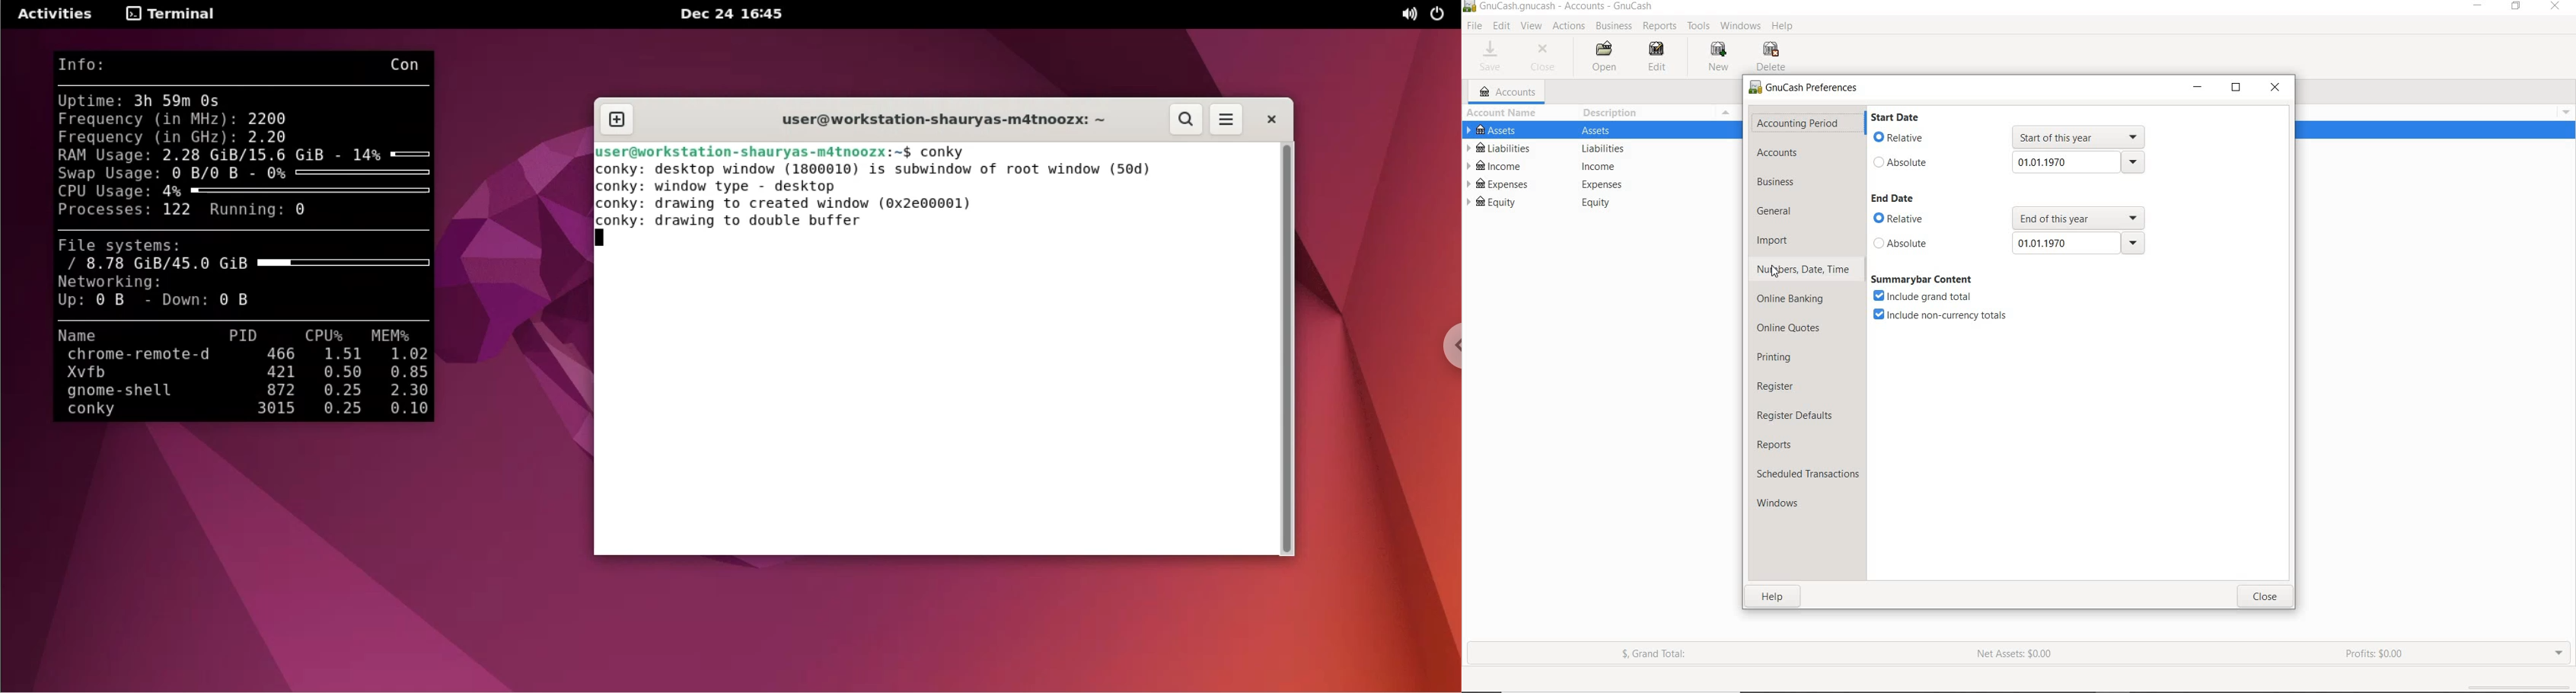  Describe the element at coordinates (1779, 182) in the screenshot. I see `business` at that location.